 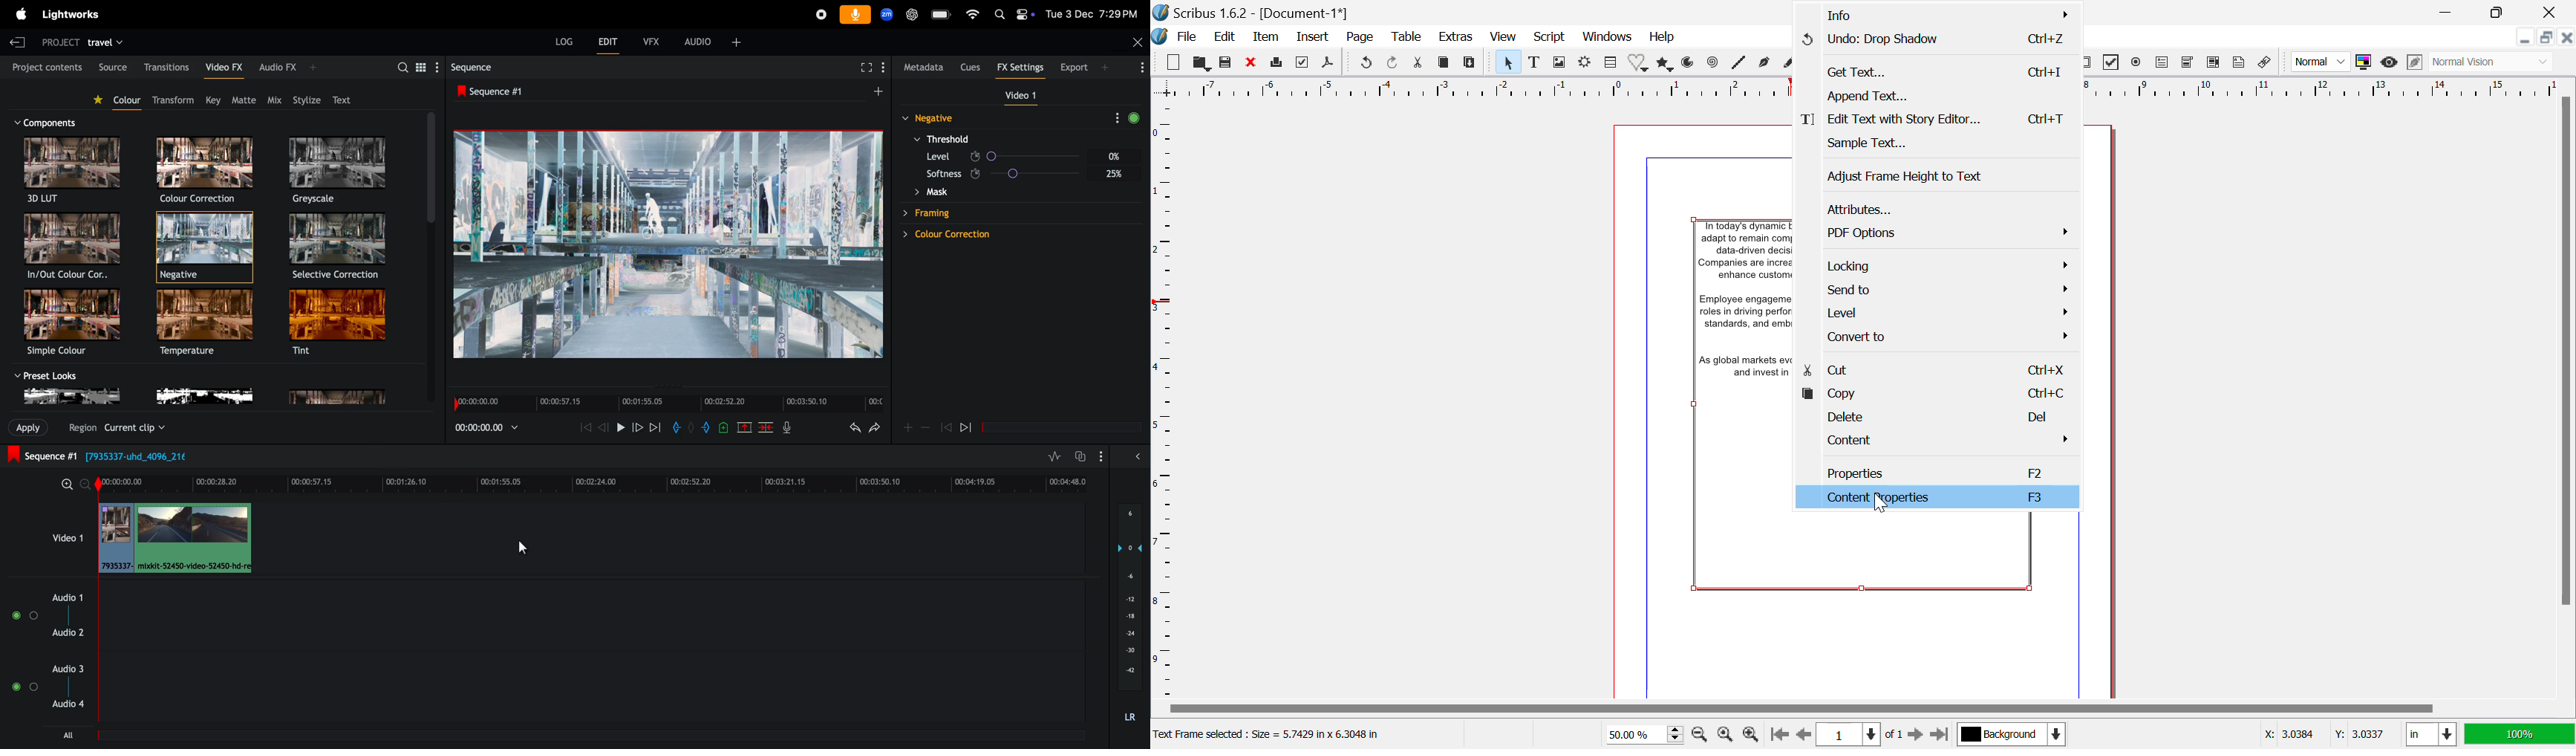 I want to click on Cursor Position, so click(x=1879, y=502).